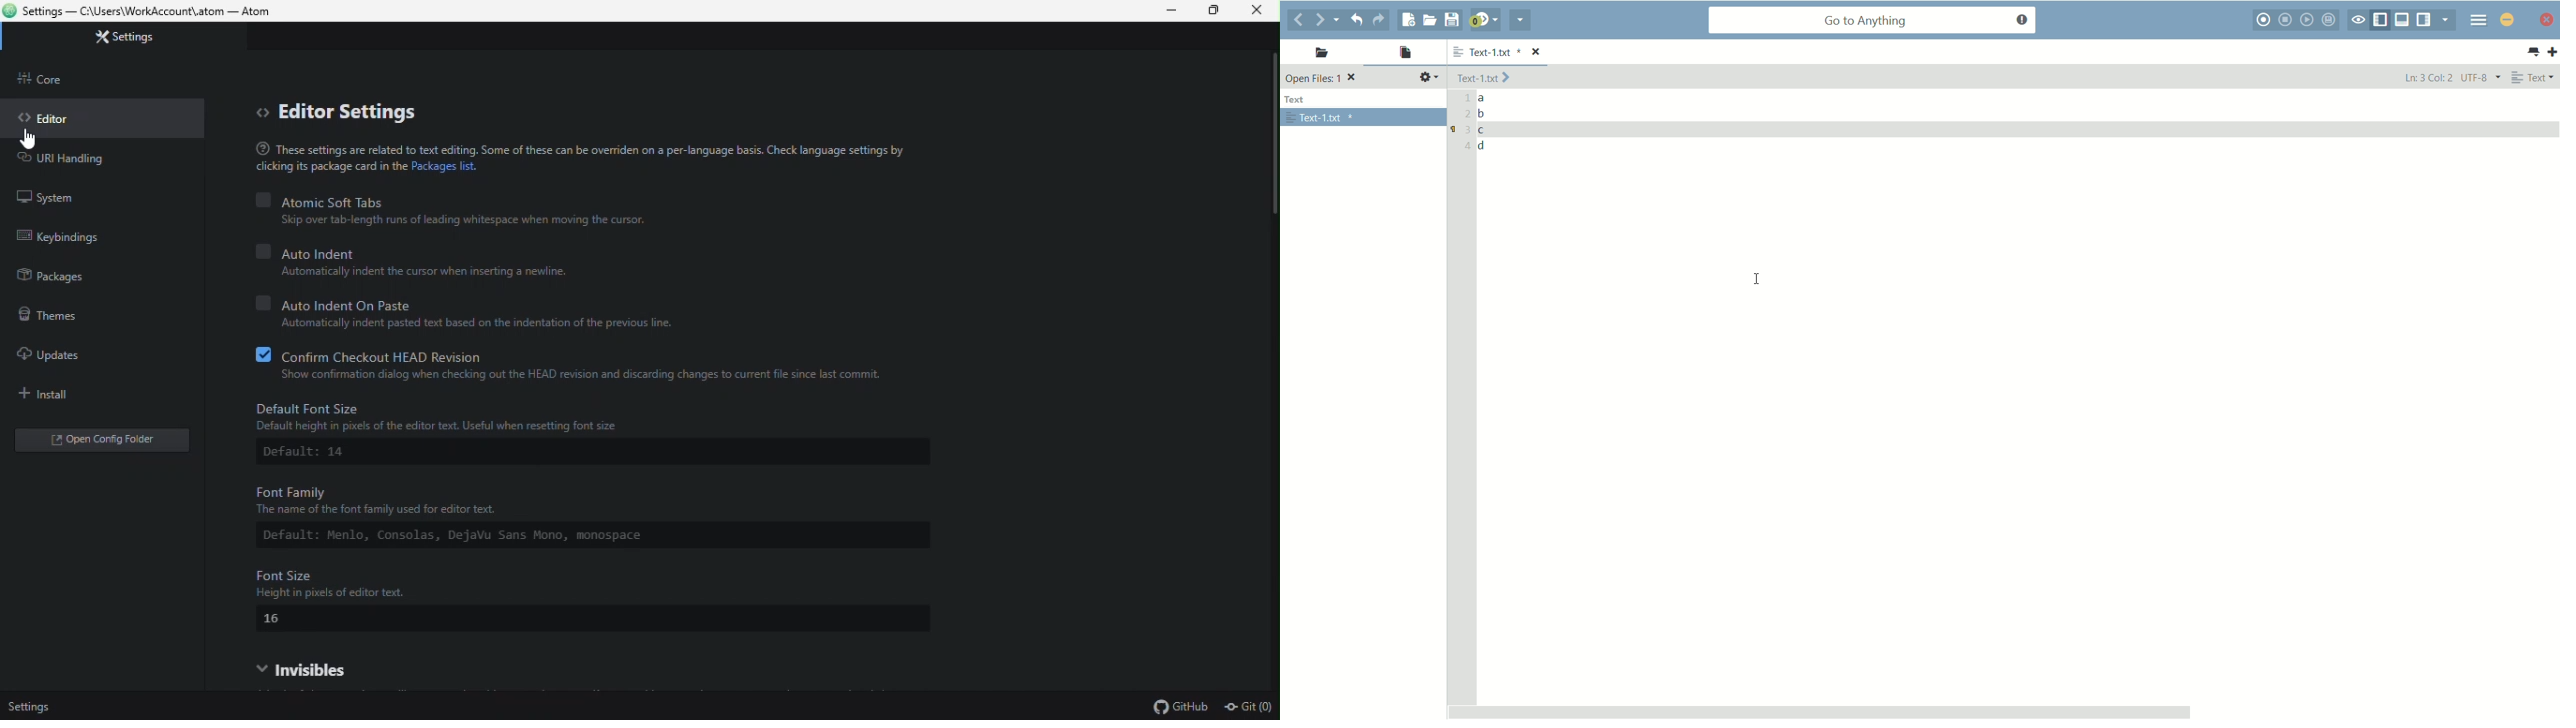 The width and height of the screenshot is (2576, 728). Describe the element at coordinates (1321, 21) in the screenshot. I see `go forward` at that location.